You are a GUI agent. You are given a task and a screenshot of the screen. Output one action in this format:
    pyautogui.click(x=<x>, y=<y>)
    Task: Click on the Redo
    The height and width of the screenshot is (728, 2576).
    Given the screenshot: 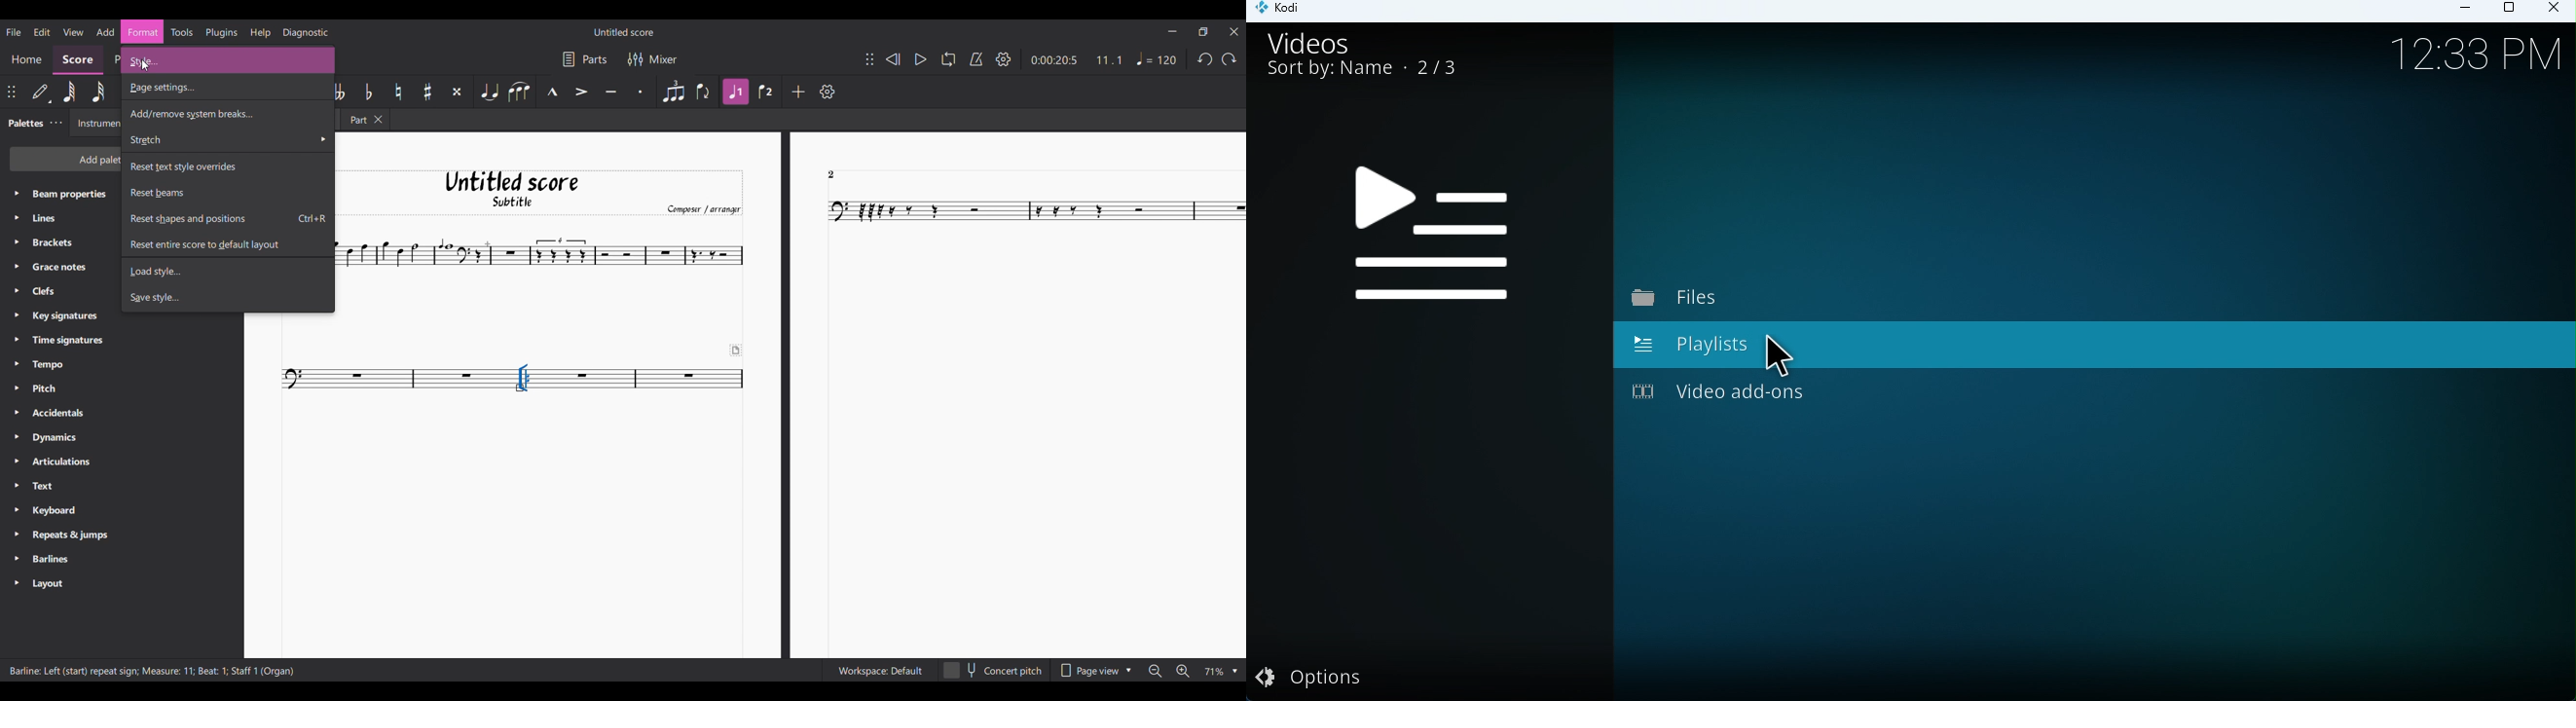 What is the action you would take?
    pyautogui.click(x=1229, y=59)
    